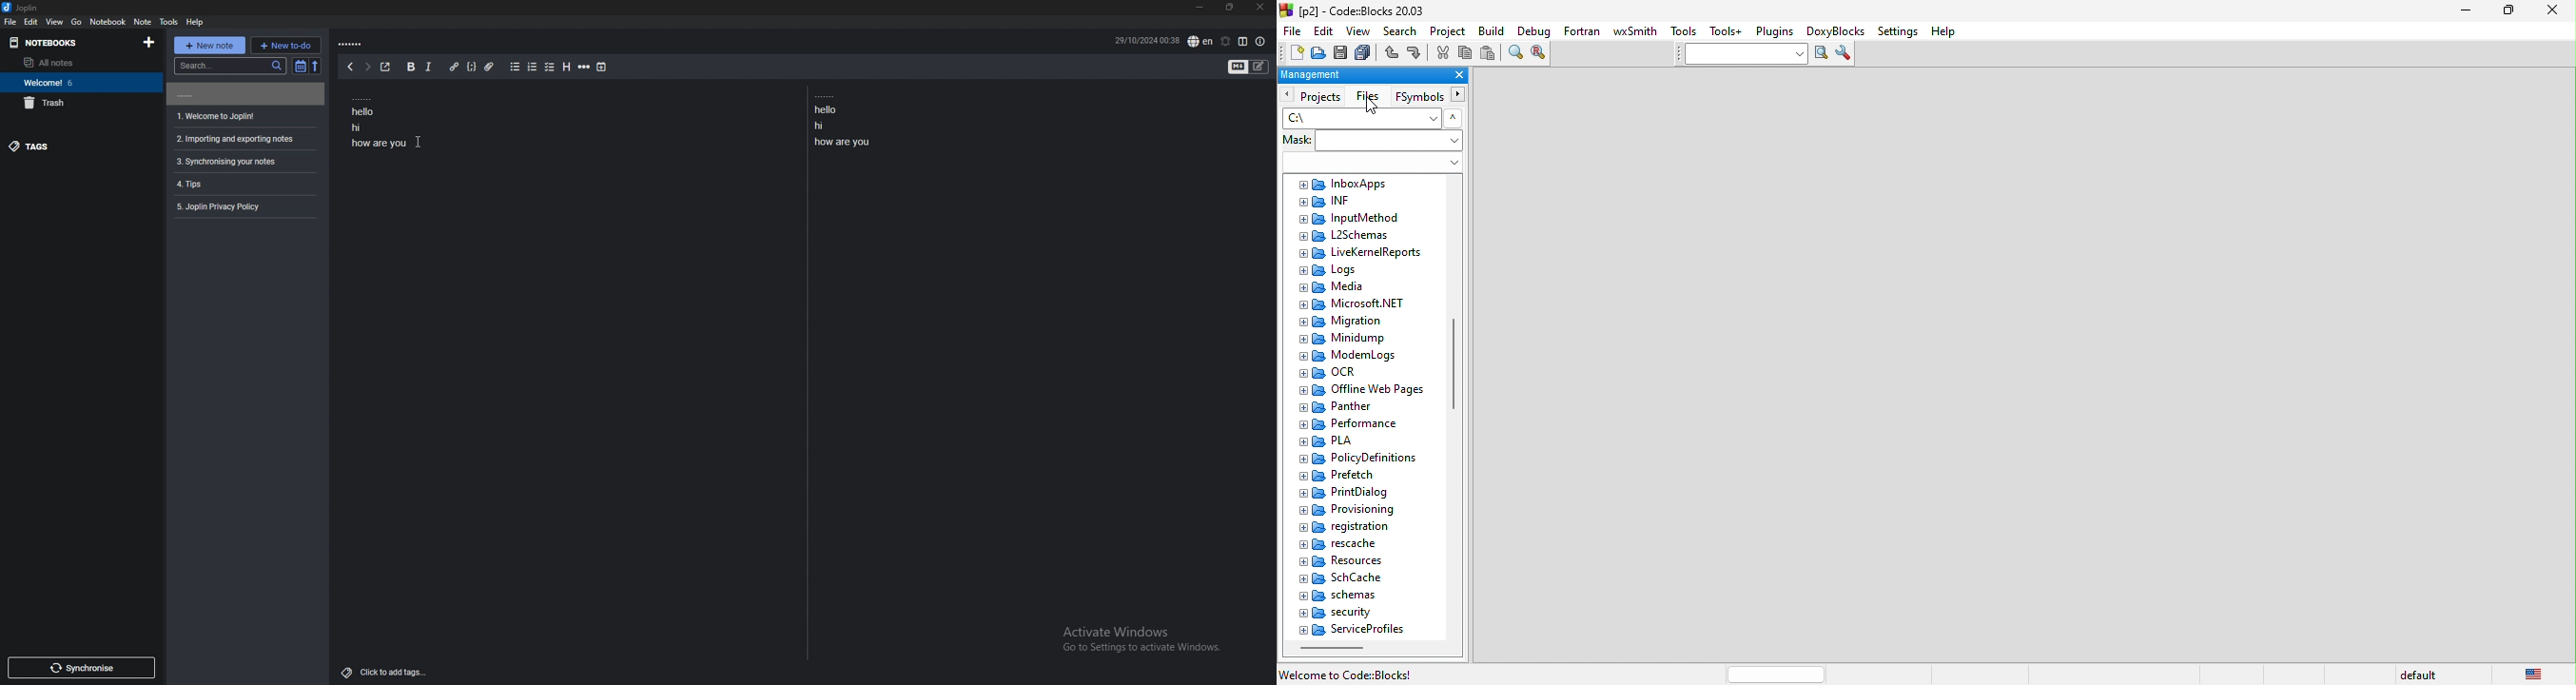 This screenshot has height=700, width=2576. What do you see at coordinates (82, 668) in the screenshot?
I see `synchronise` at bounding box center [82, 668].